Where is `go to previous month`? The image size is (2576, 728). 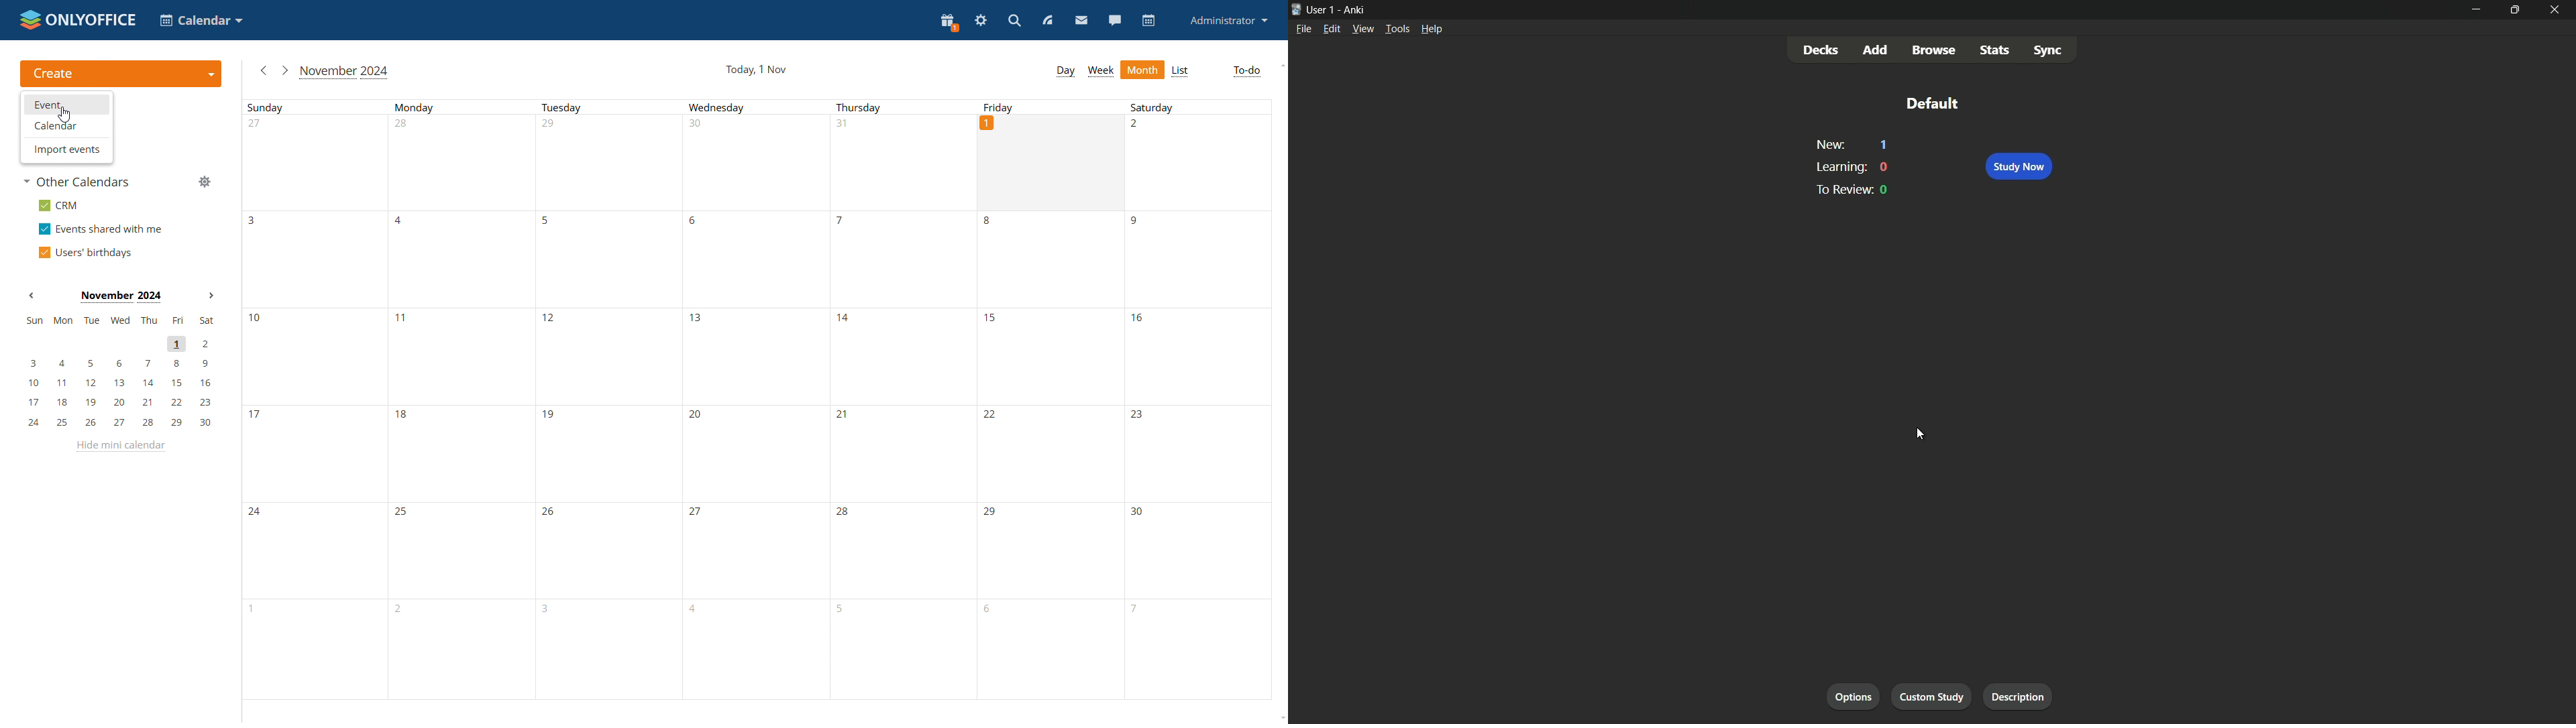
go to previous month is located at coordinates (265, 72).